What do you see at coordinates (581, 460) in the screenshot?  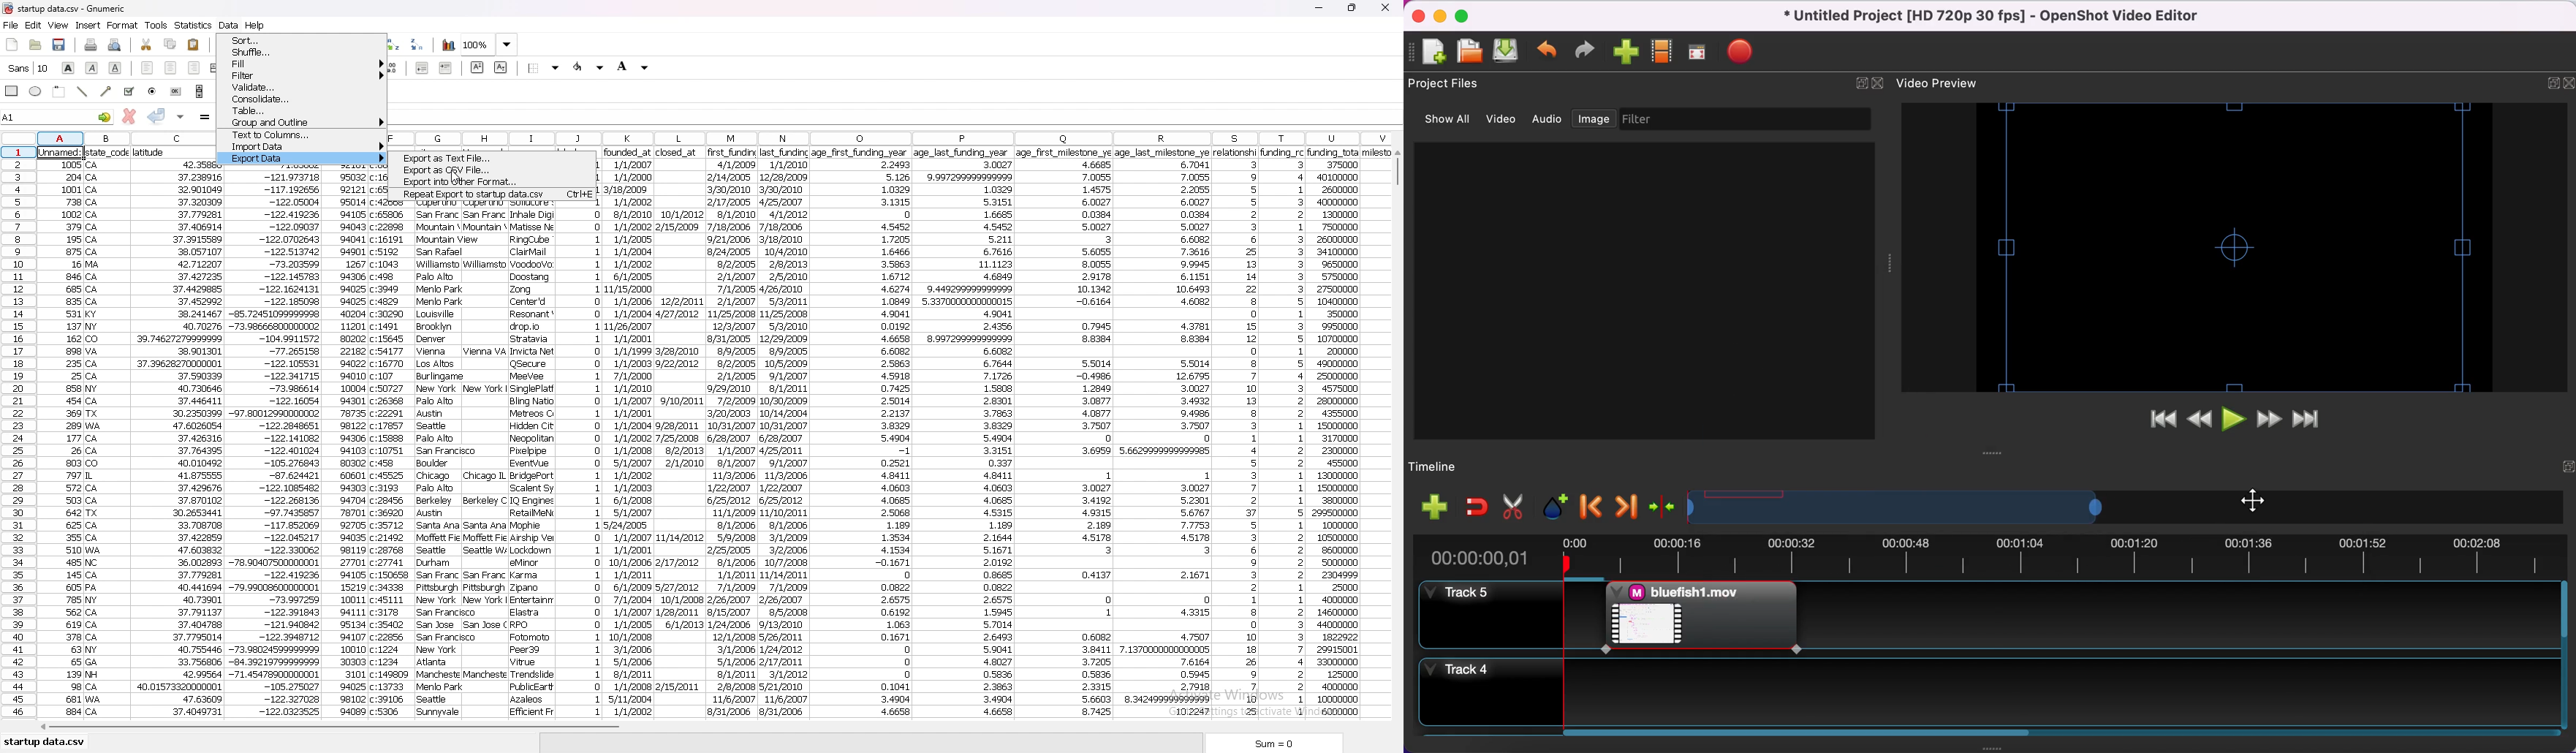 I see `data` at bounding box center [581, 460].